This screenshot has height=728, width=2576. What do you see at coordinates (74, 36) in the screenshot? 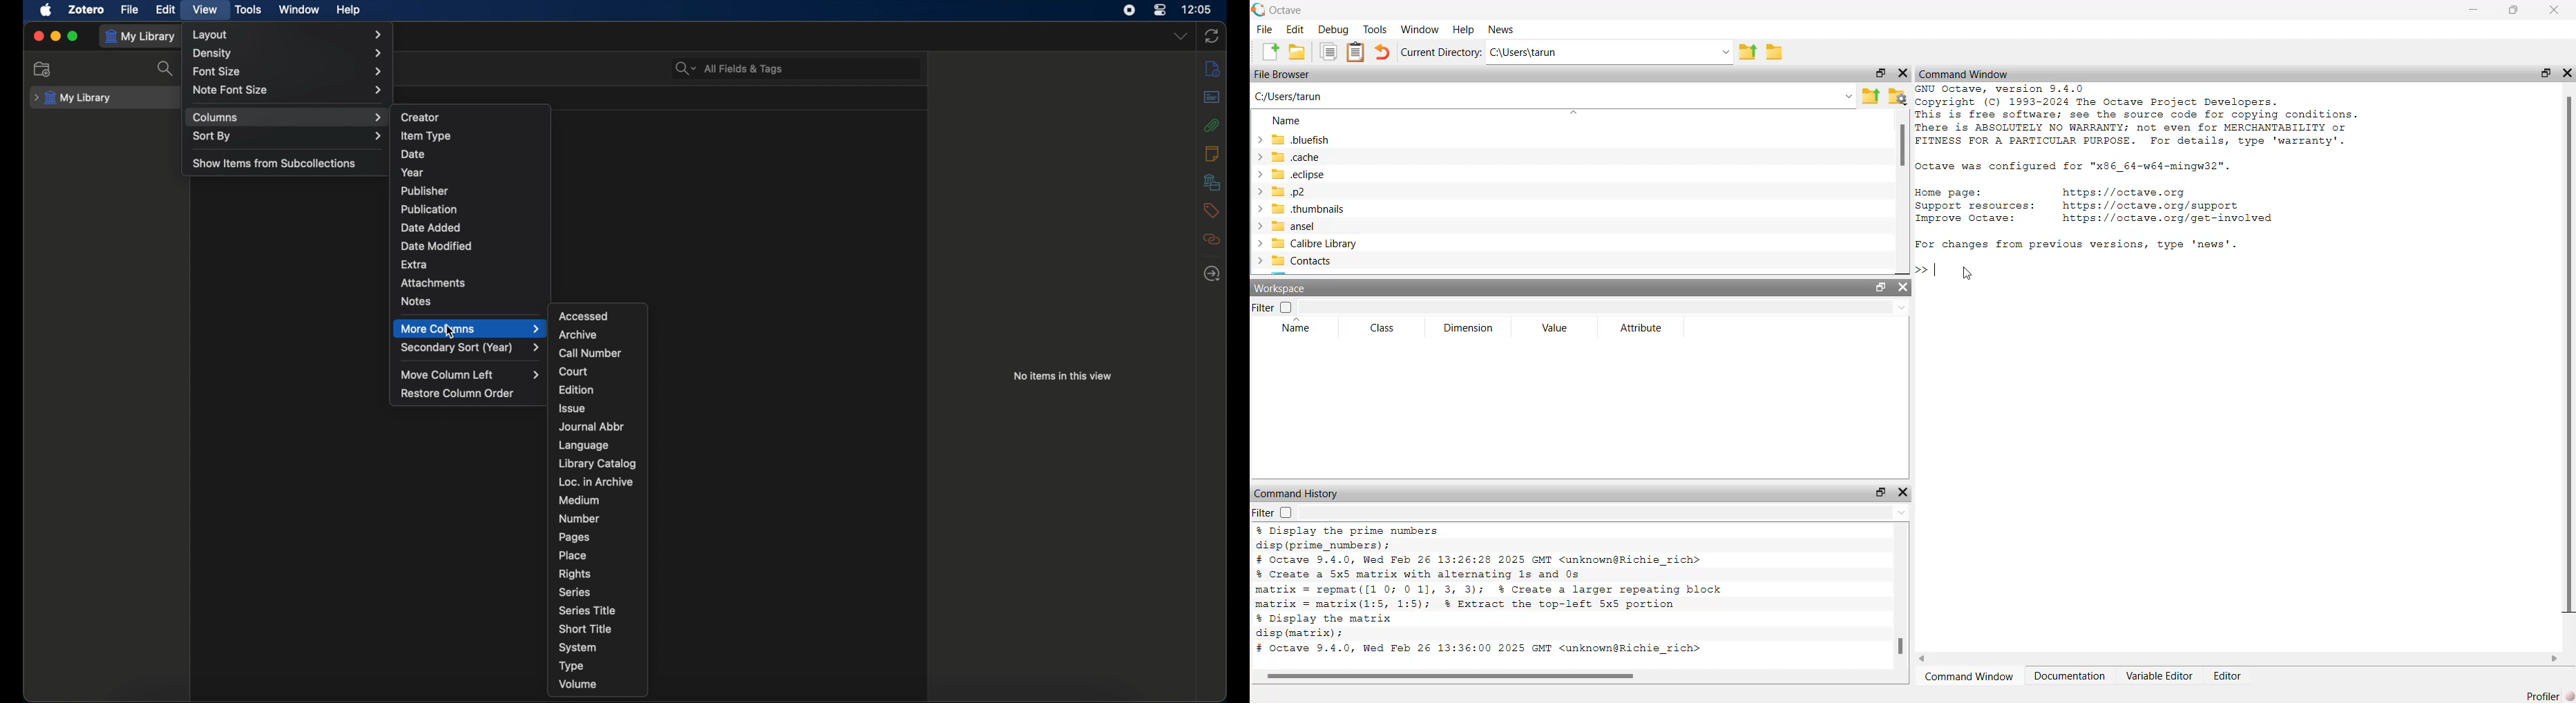
I see `maximize` at bounding box center [74, 36].